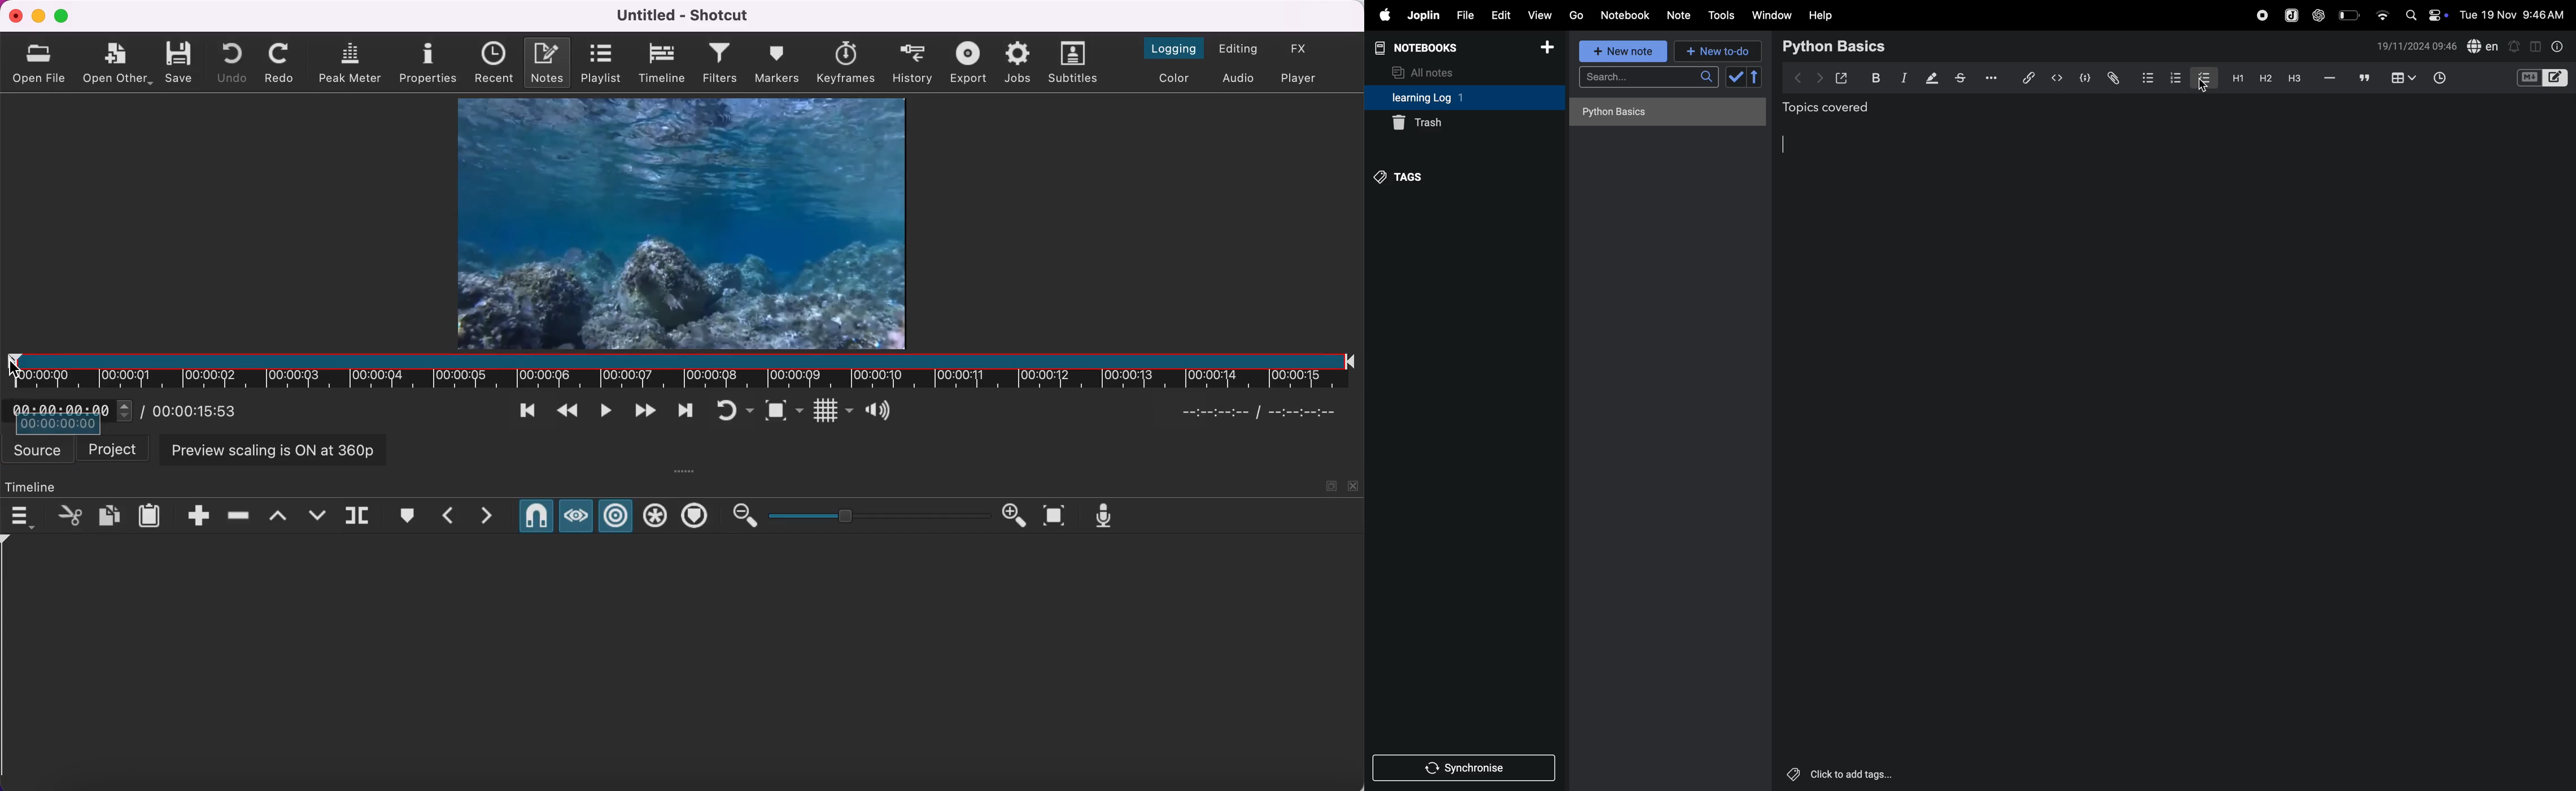  Describe the element at coordinates (495, 63) in the screenshot. I see `recent` at that location.